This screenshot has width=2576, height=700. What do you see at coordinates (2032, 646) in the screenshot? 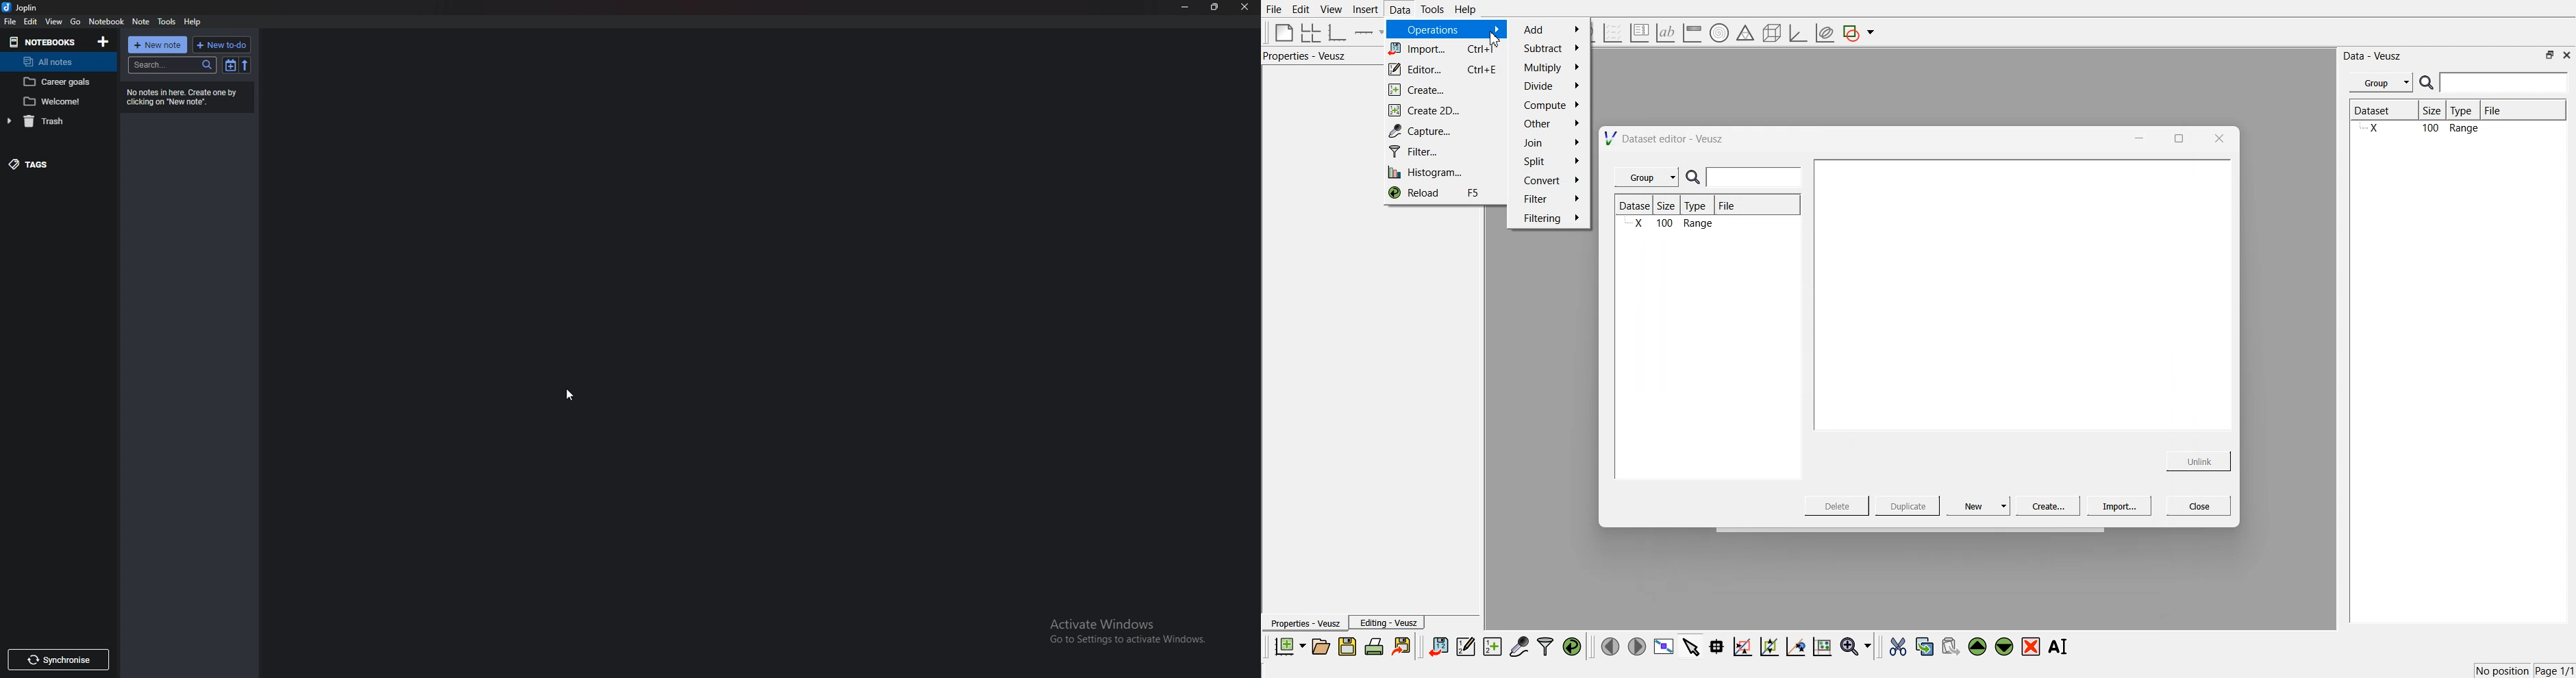
I see `remove the selected widgets` at bounding box center [2032, 646].